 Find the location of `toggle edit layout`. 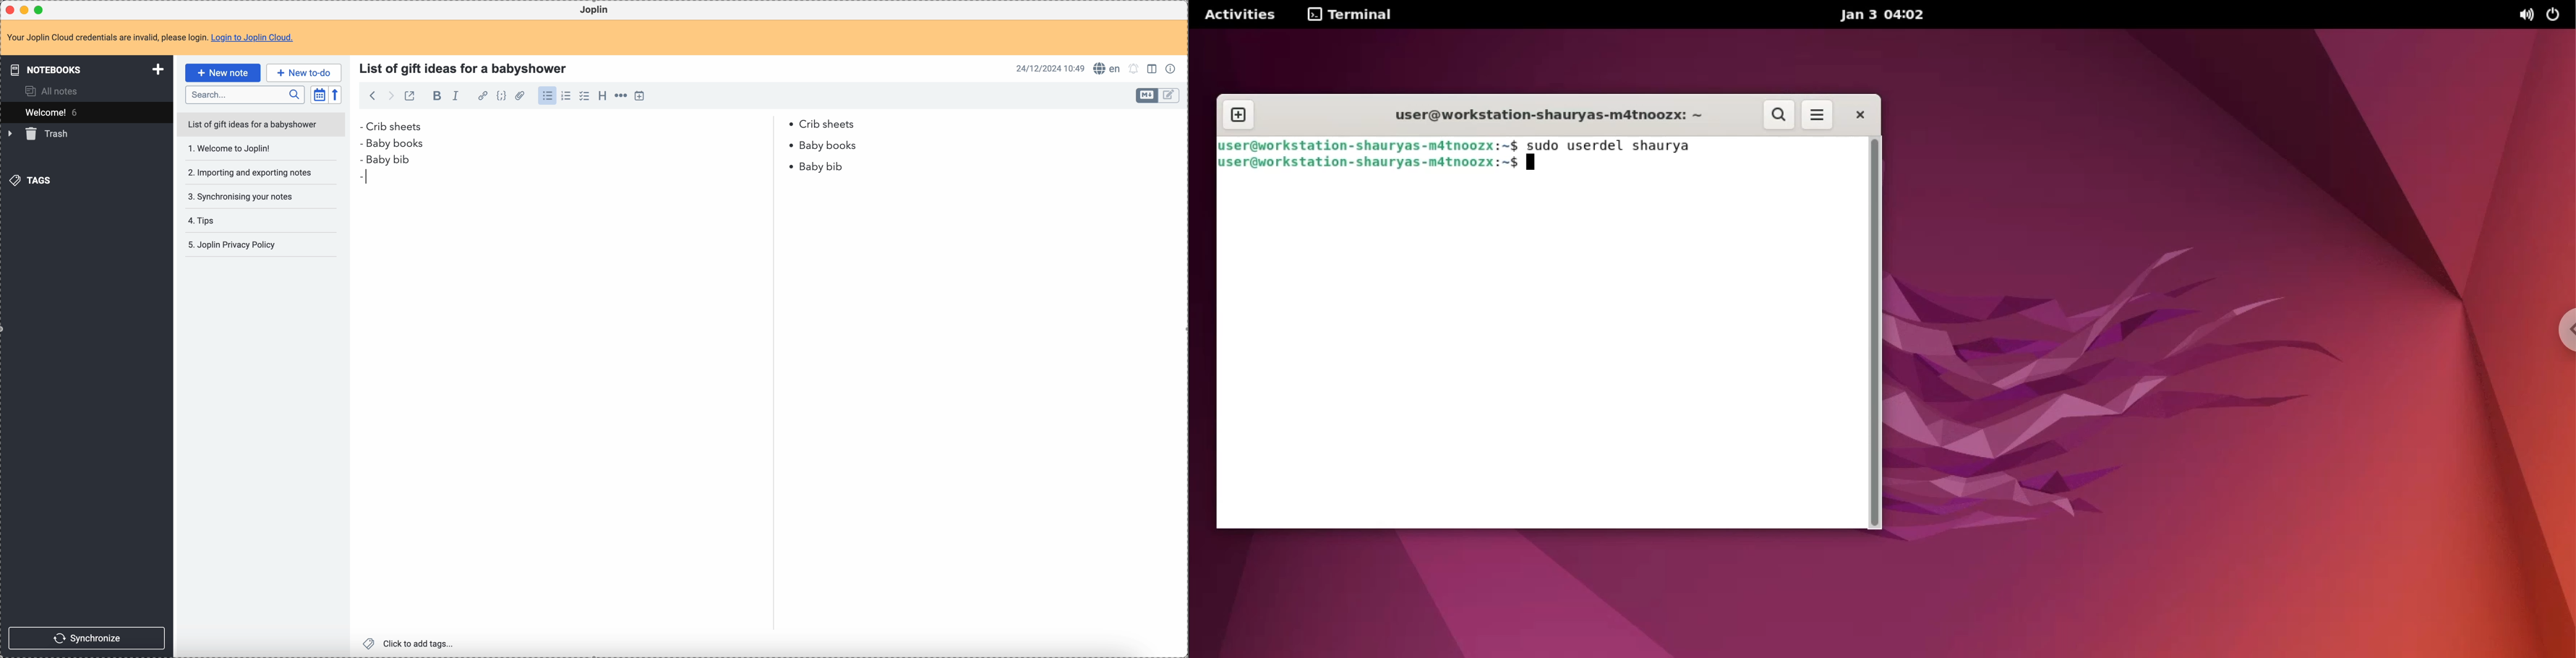

toggle edit layout is located at coordinates (1147, 96).